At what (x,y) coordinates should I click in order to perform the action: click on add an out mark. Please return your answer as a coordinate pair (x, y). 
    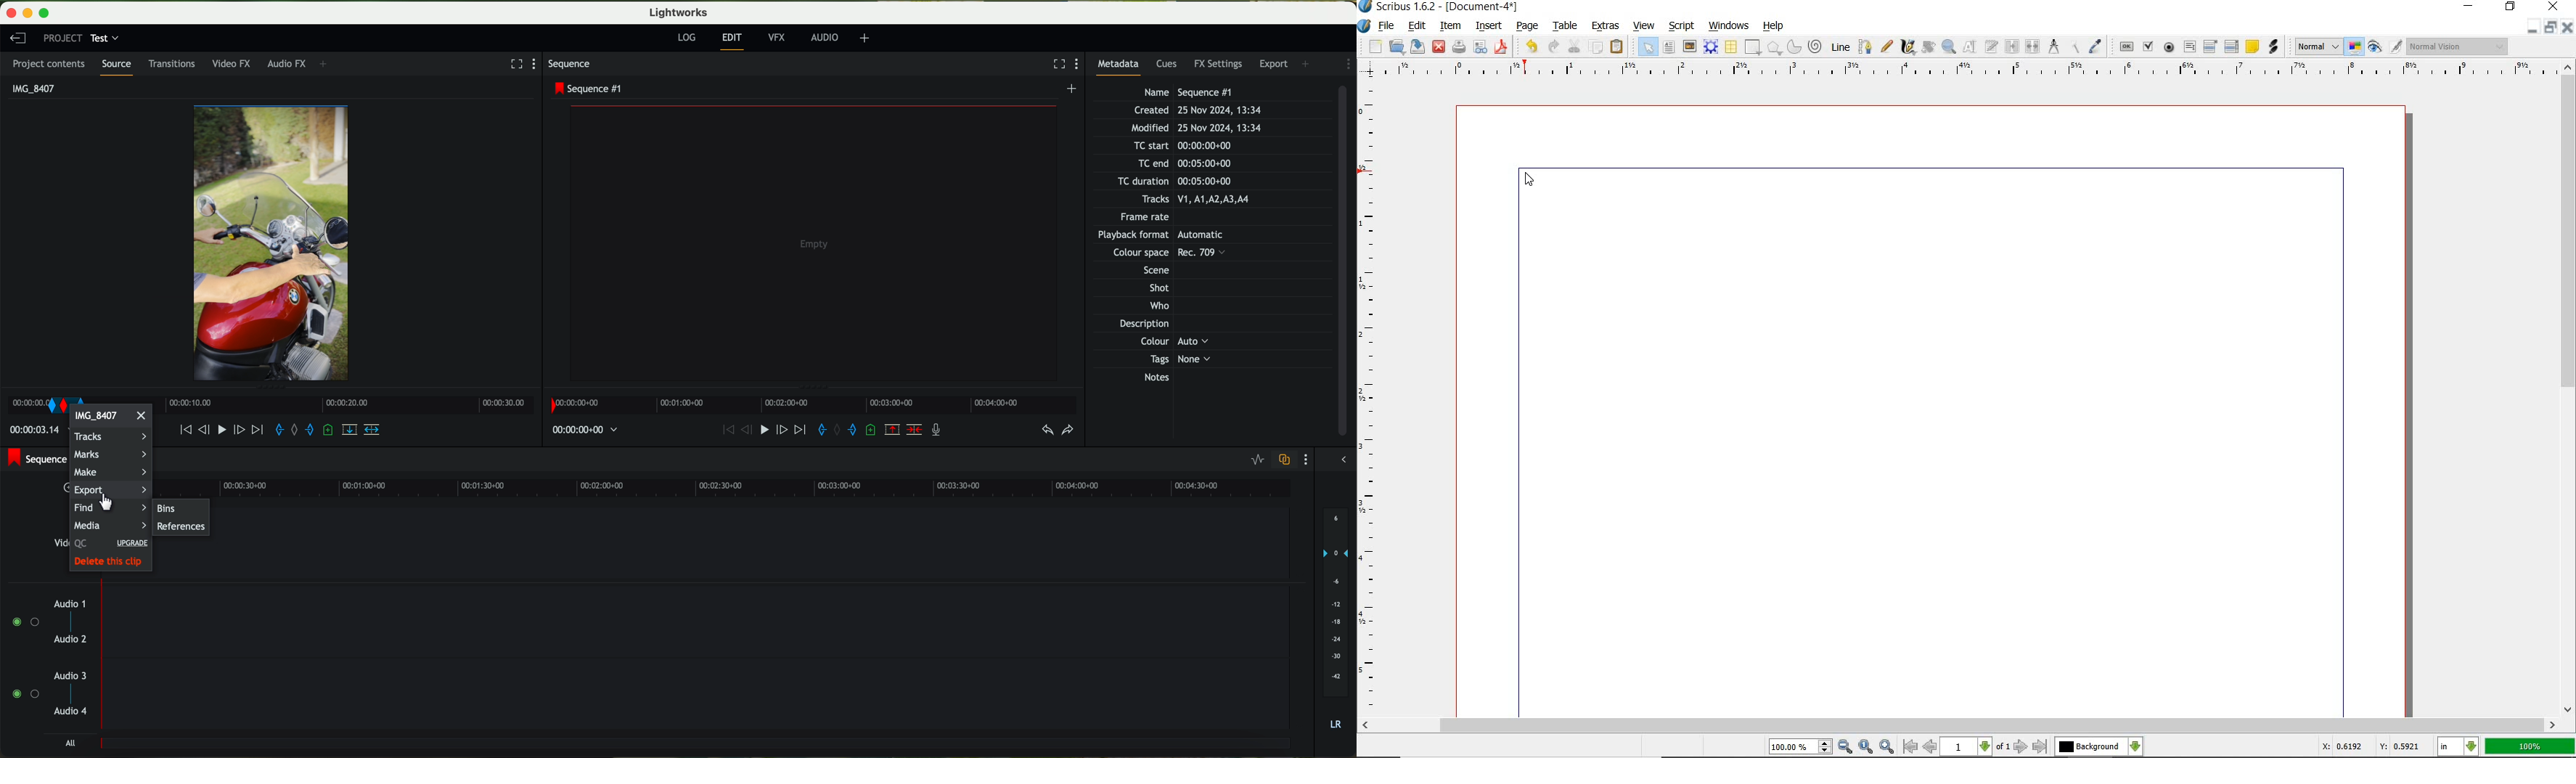
    Looking at the image, I should click on (848, 430).